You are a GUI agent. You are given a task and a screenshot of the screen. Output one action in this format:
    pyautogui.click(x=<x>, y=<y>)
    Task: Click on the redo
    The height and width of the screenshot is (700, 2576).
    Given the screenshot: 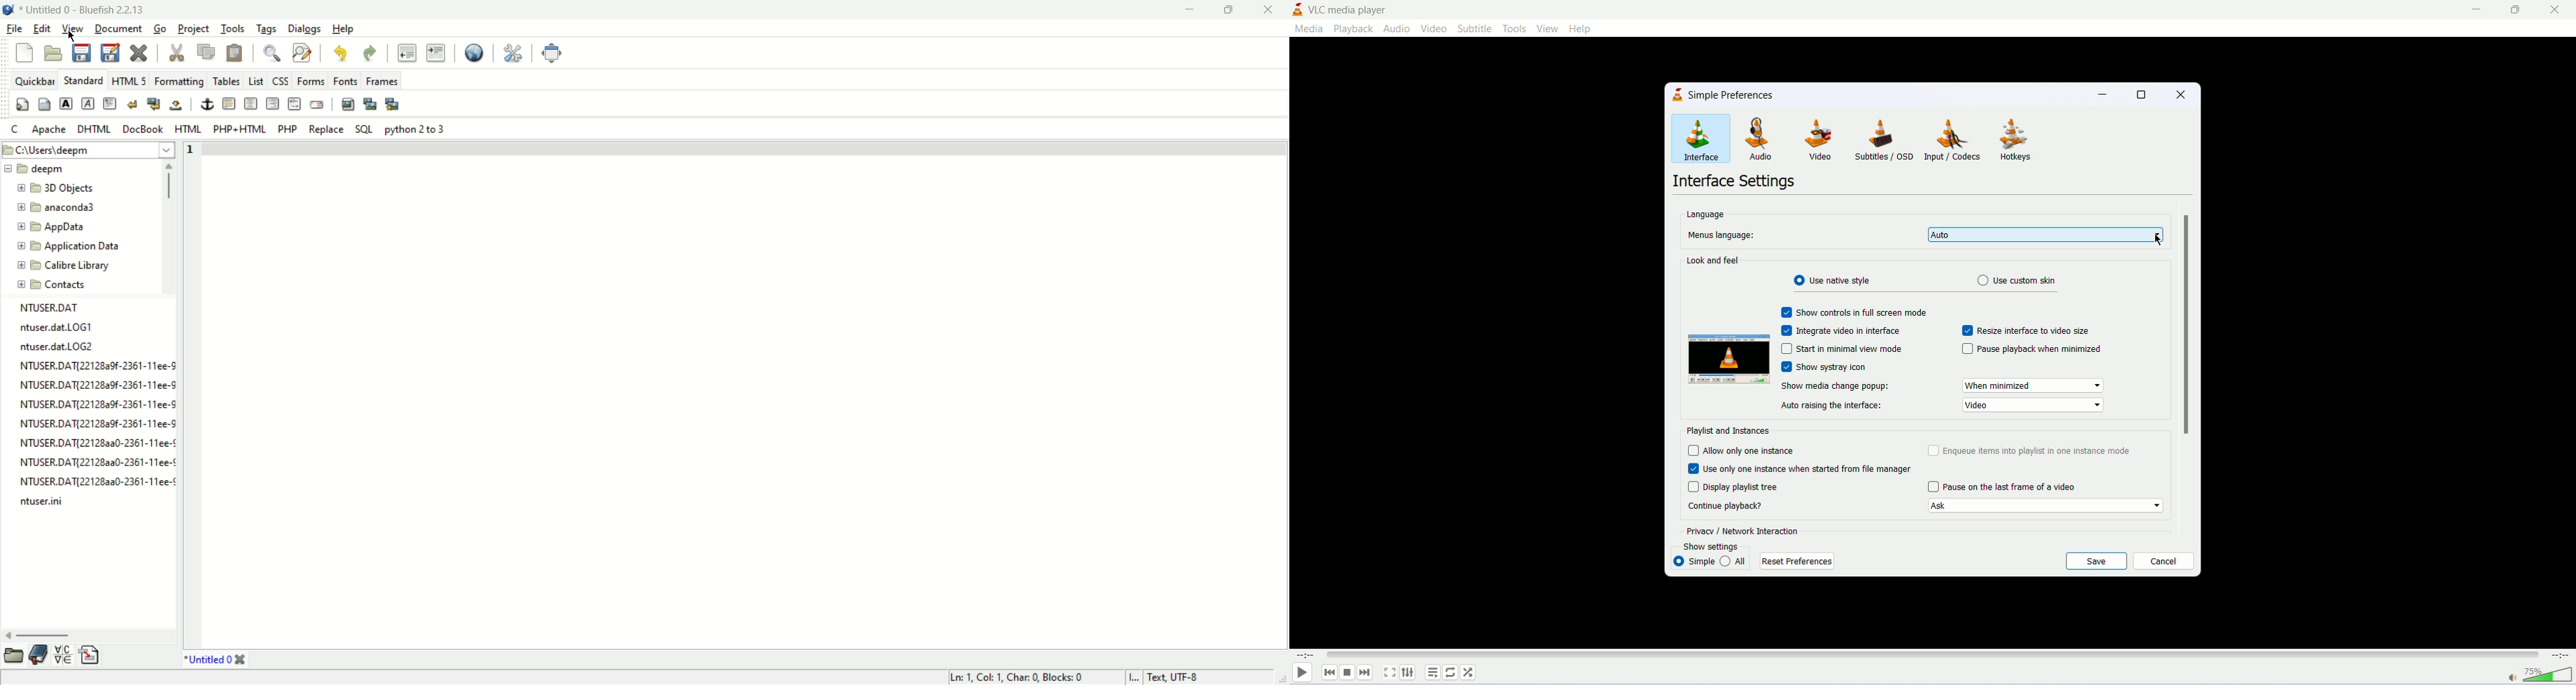 What is the action you would take?
    pyautogui.click(x=370, y=54)
    